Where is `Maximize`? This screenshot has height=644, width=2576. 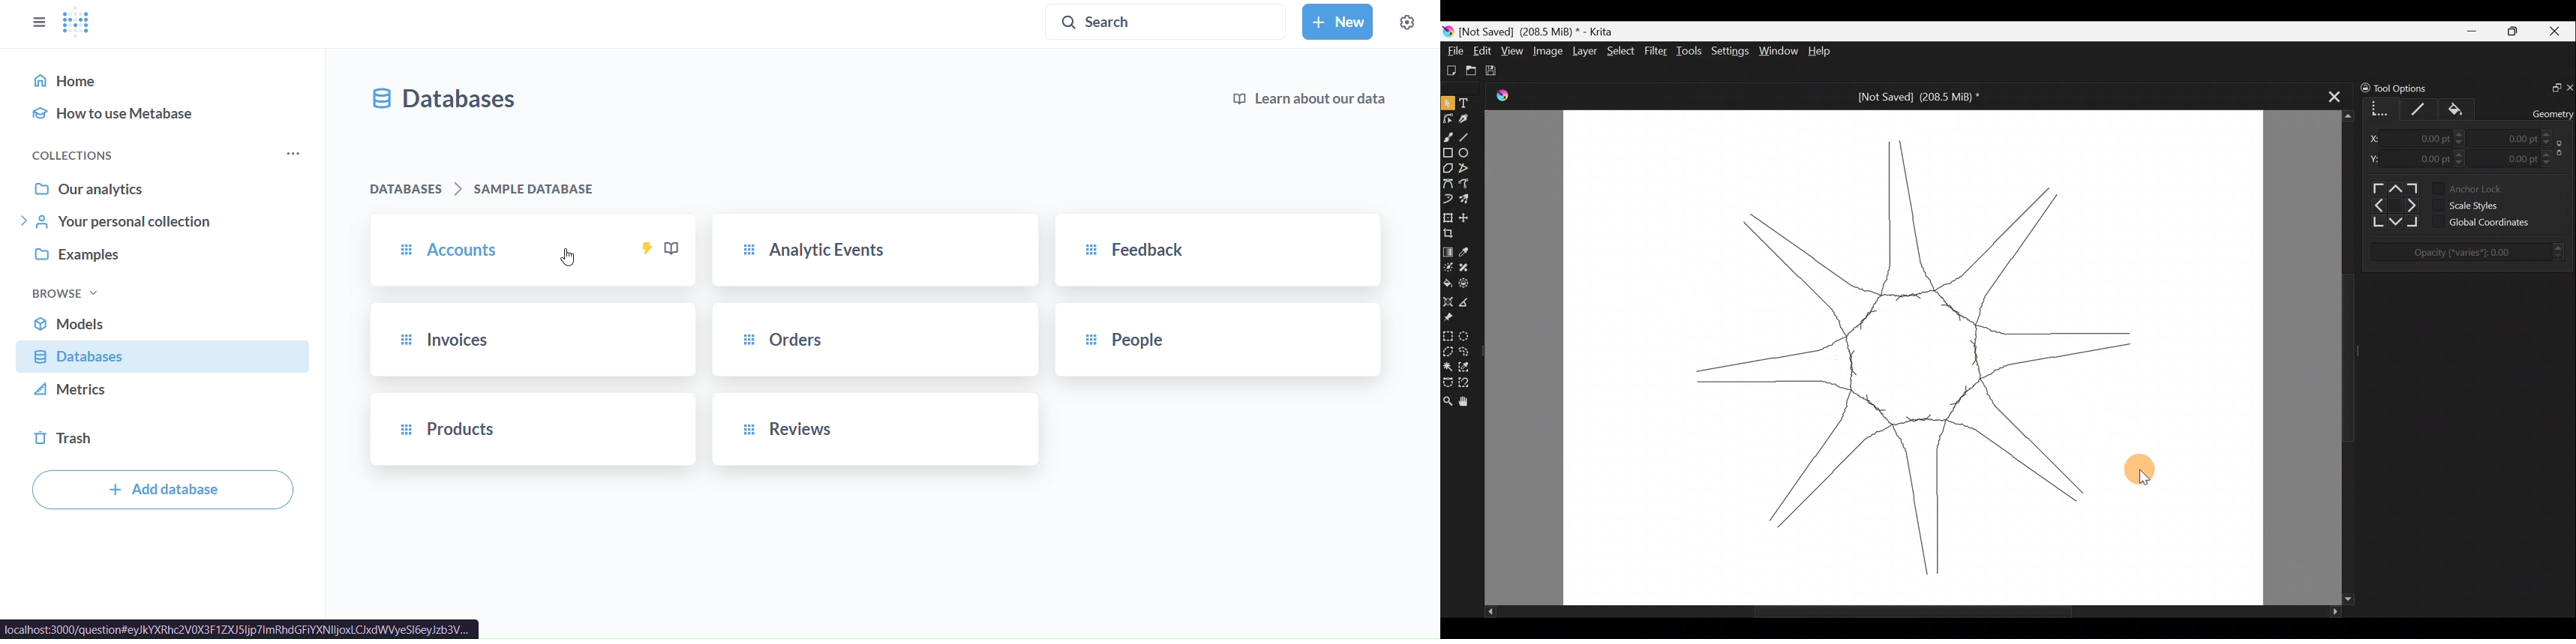
Maximize is located at coordinates (2515, 30).